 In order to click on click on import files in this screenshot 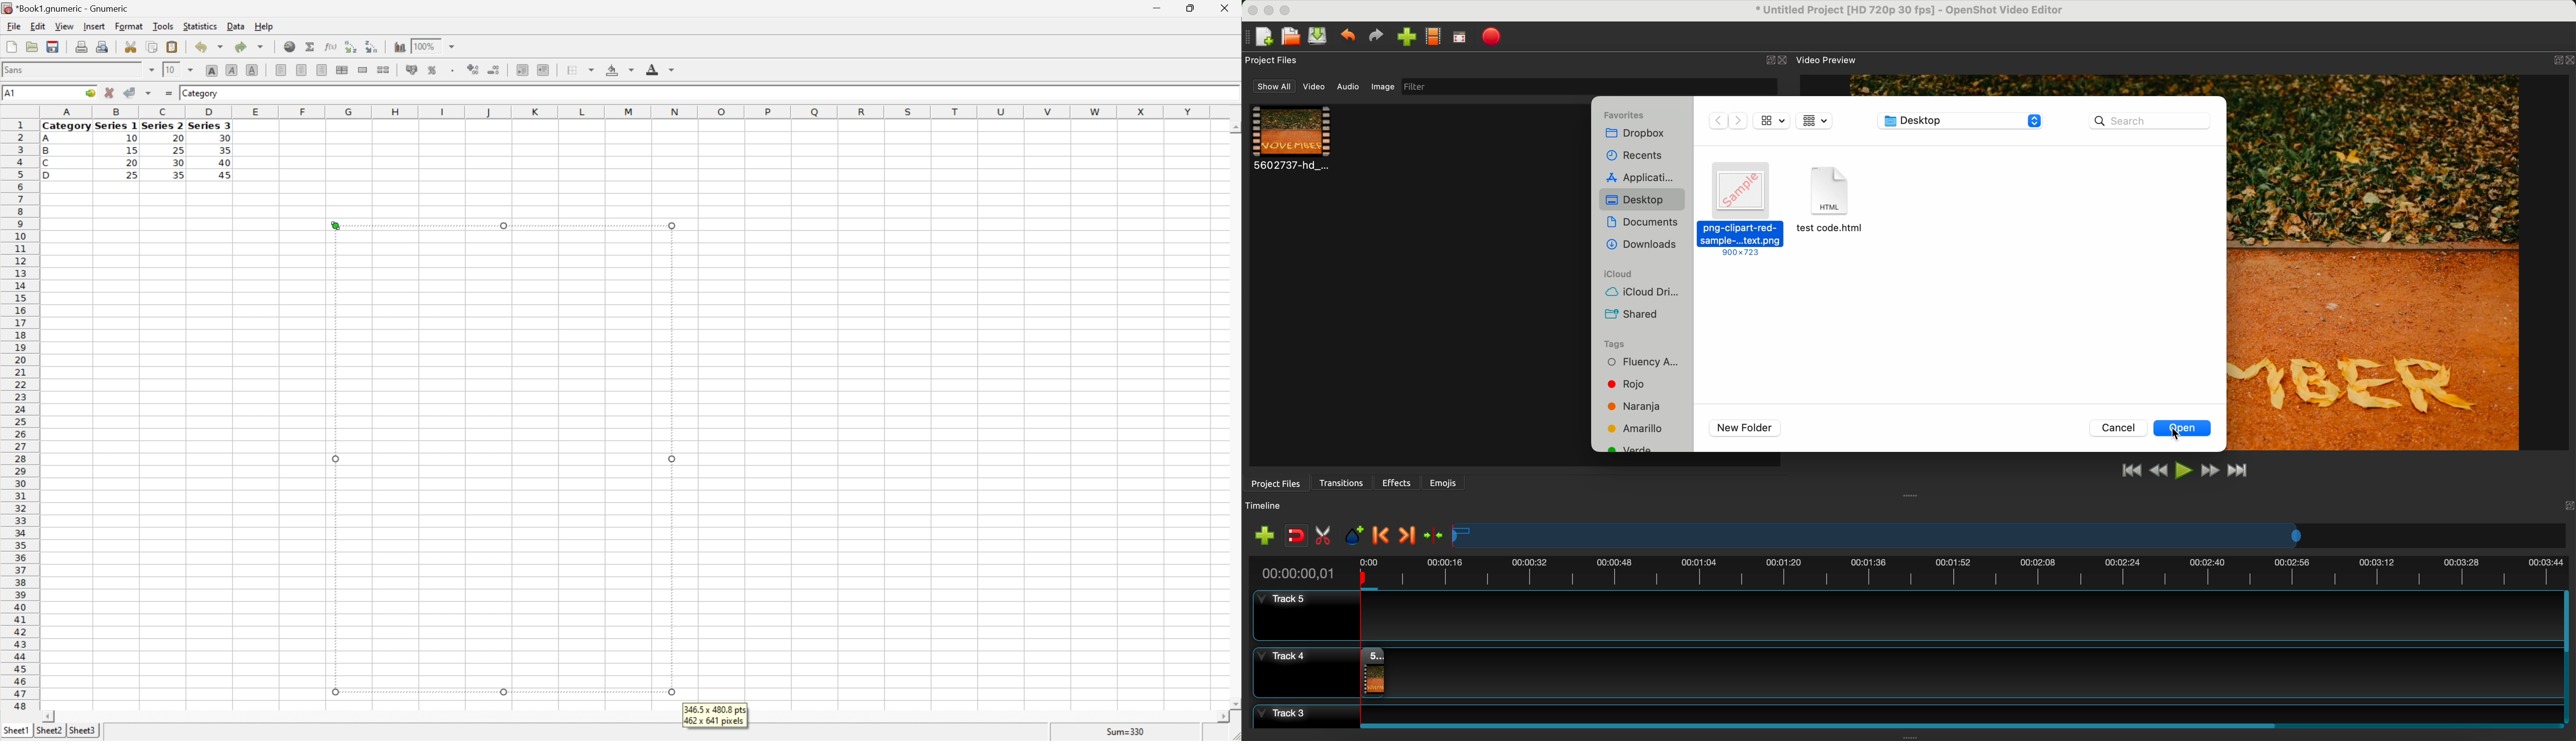, I will do `click(1408, 38)`.